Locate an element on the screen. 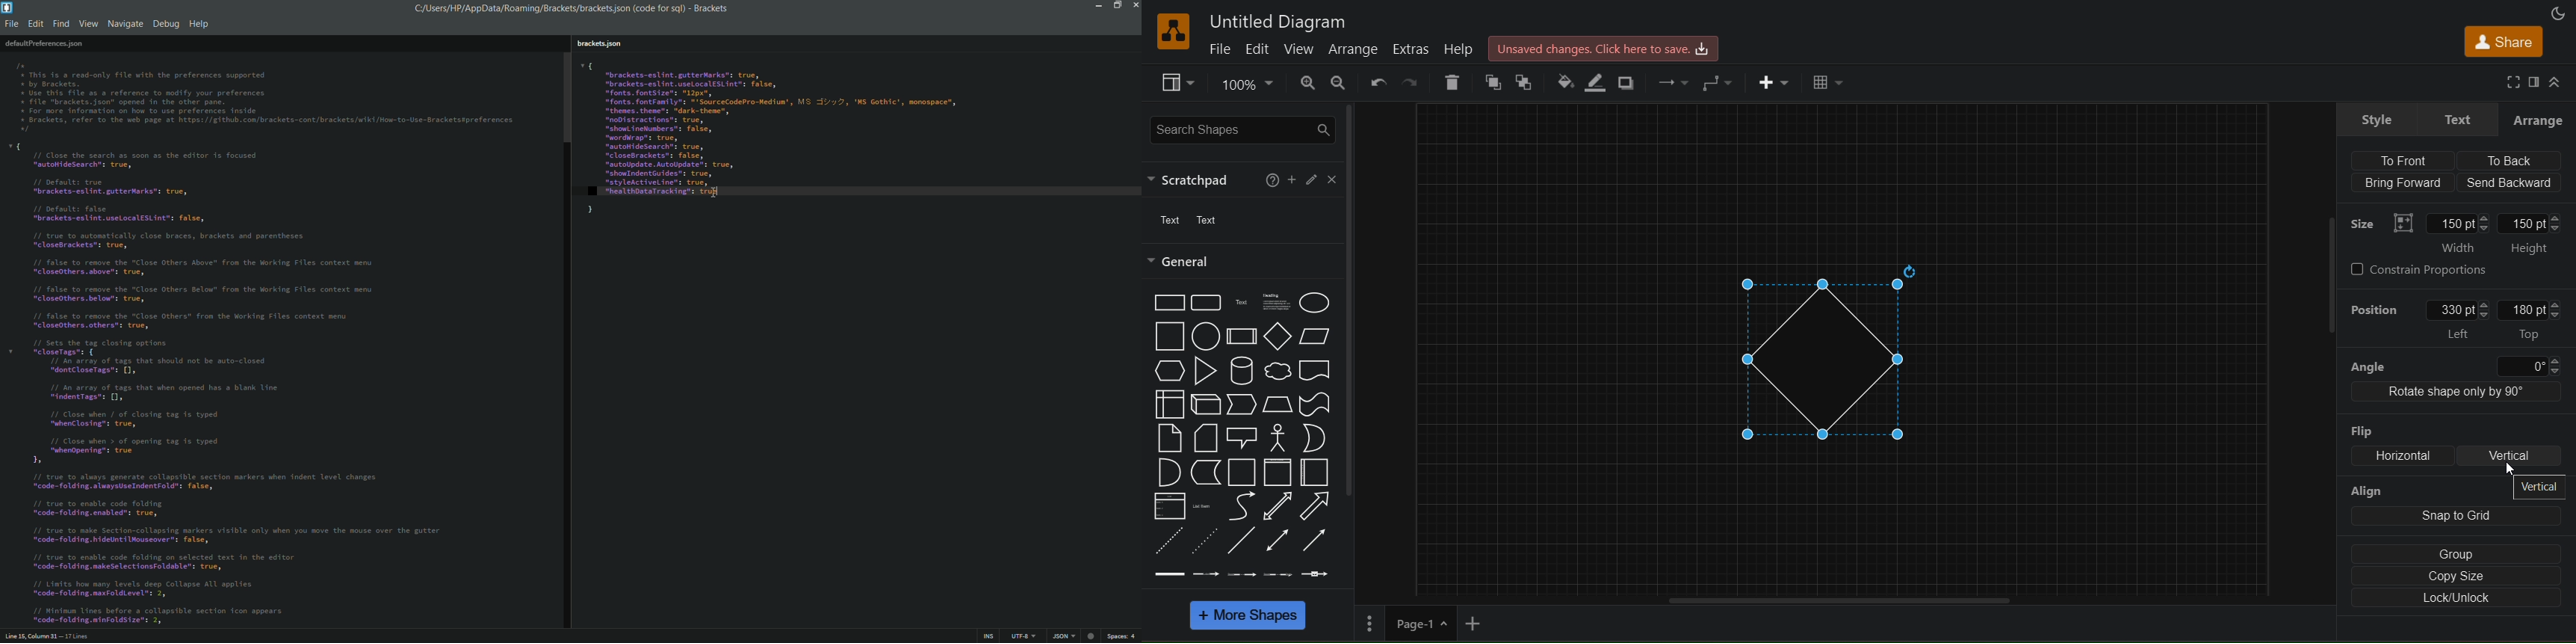 The height and width of the screenshot is (644, 2576). zoom out is located at coordinates (1340, 82).